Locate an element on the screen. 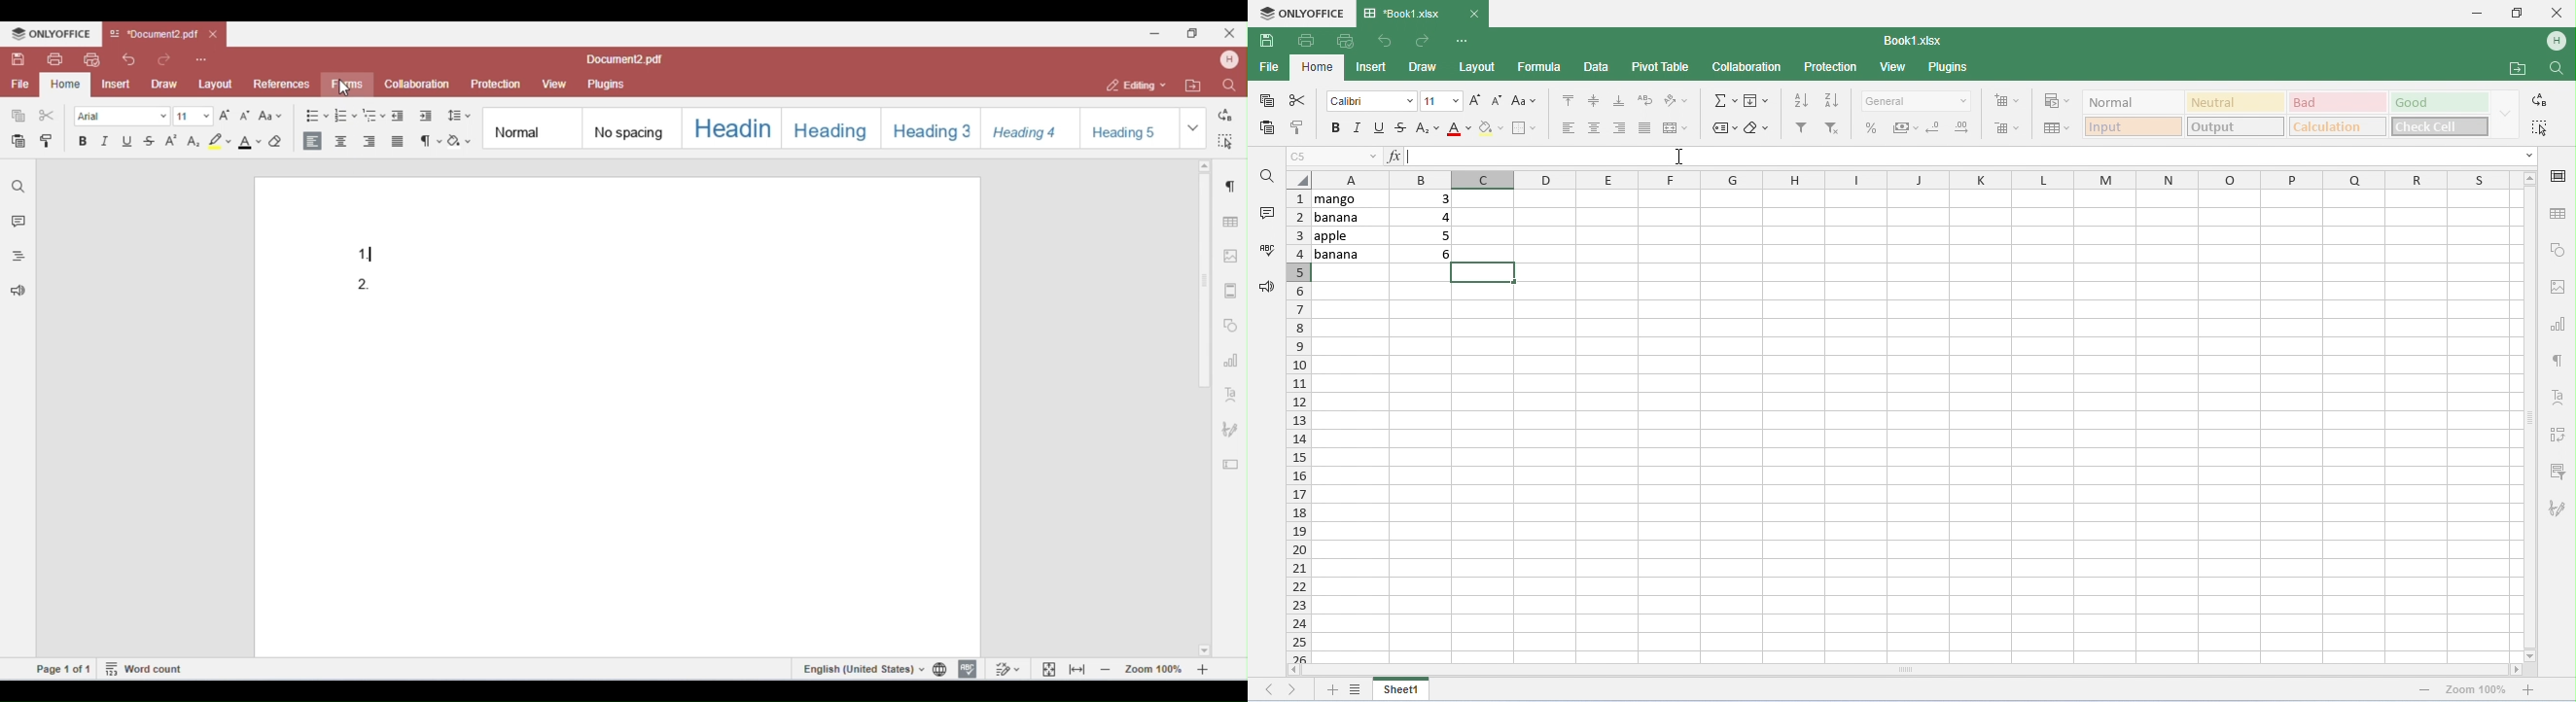  superscript / subscript is located at coordinates (1428, 130).